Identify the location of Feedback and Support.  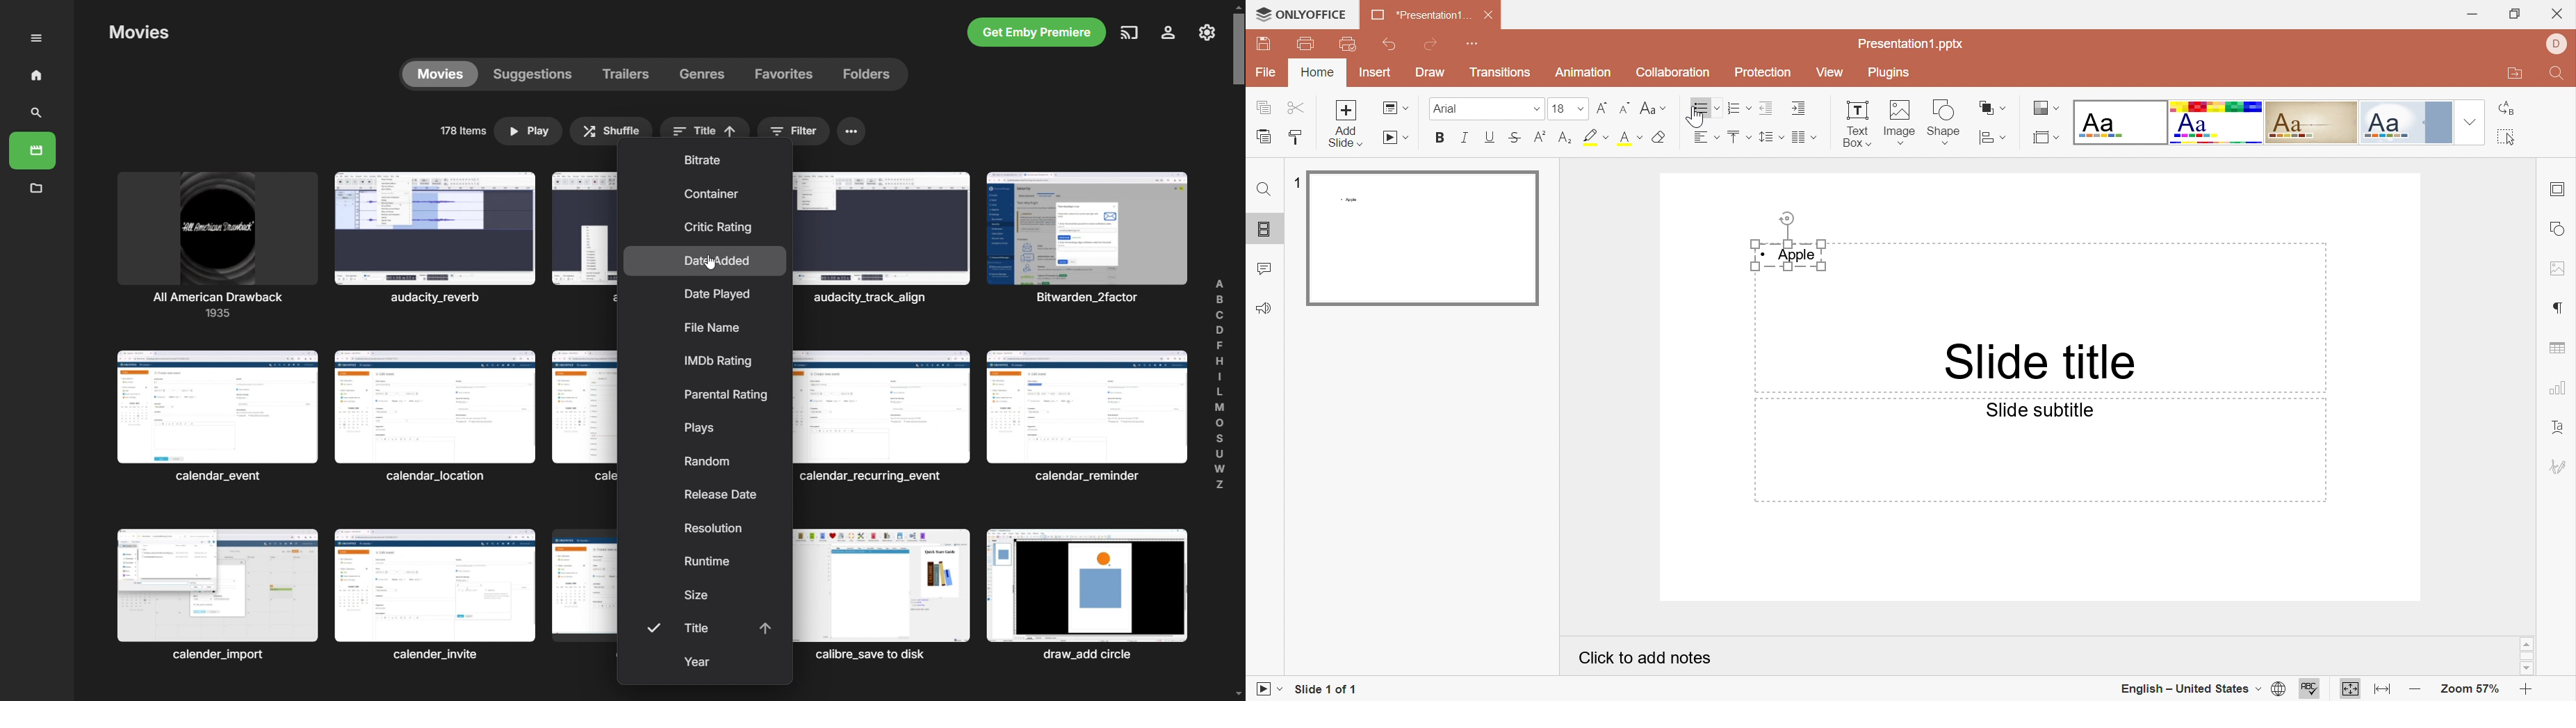
(1264, 307).